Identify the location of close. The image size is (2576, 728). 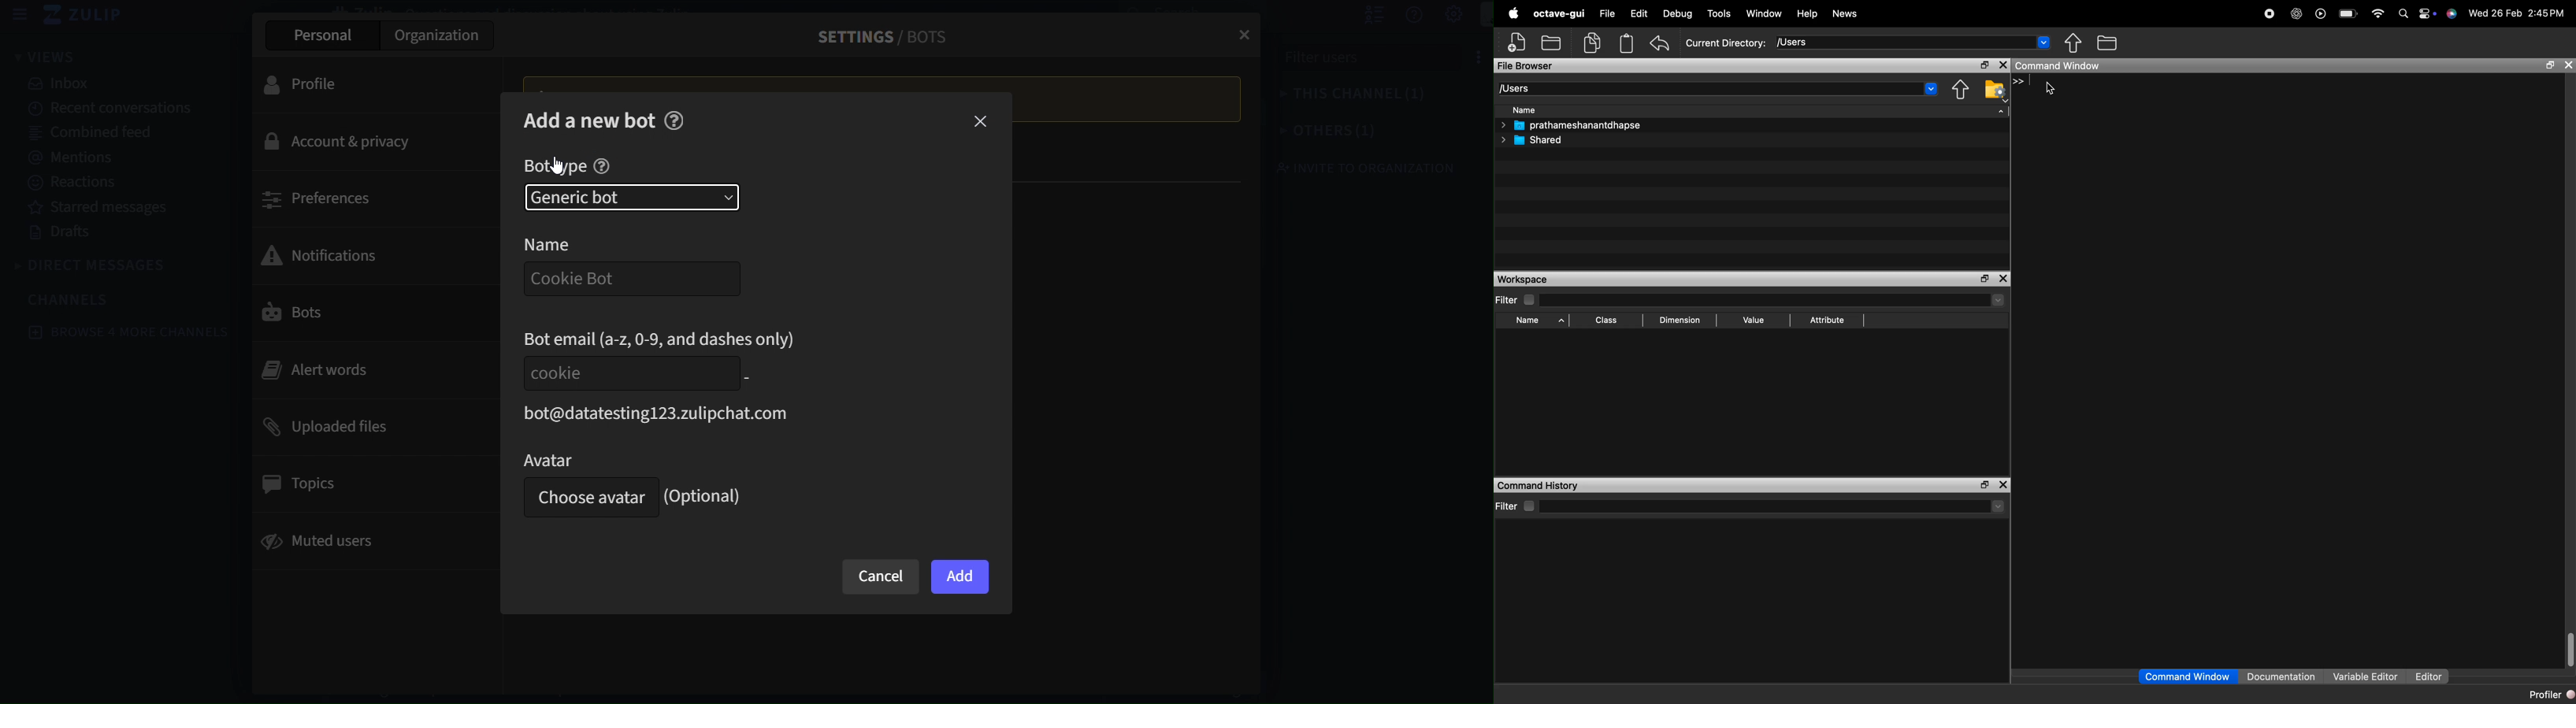
(1240, 30).